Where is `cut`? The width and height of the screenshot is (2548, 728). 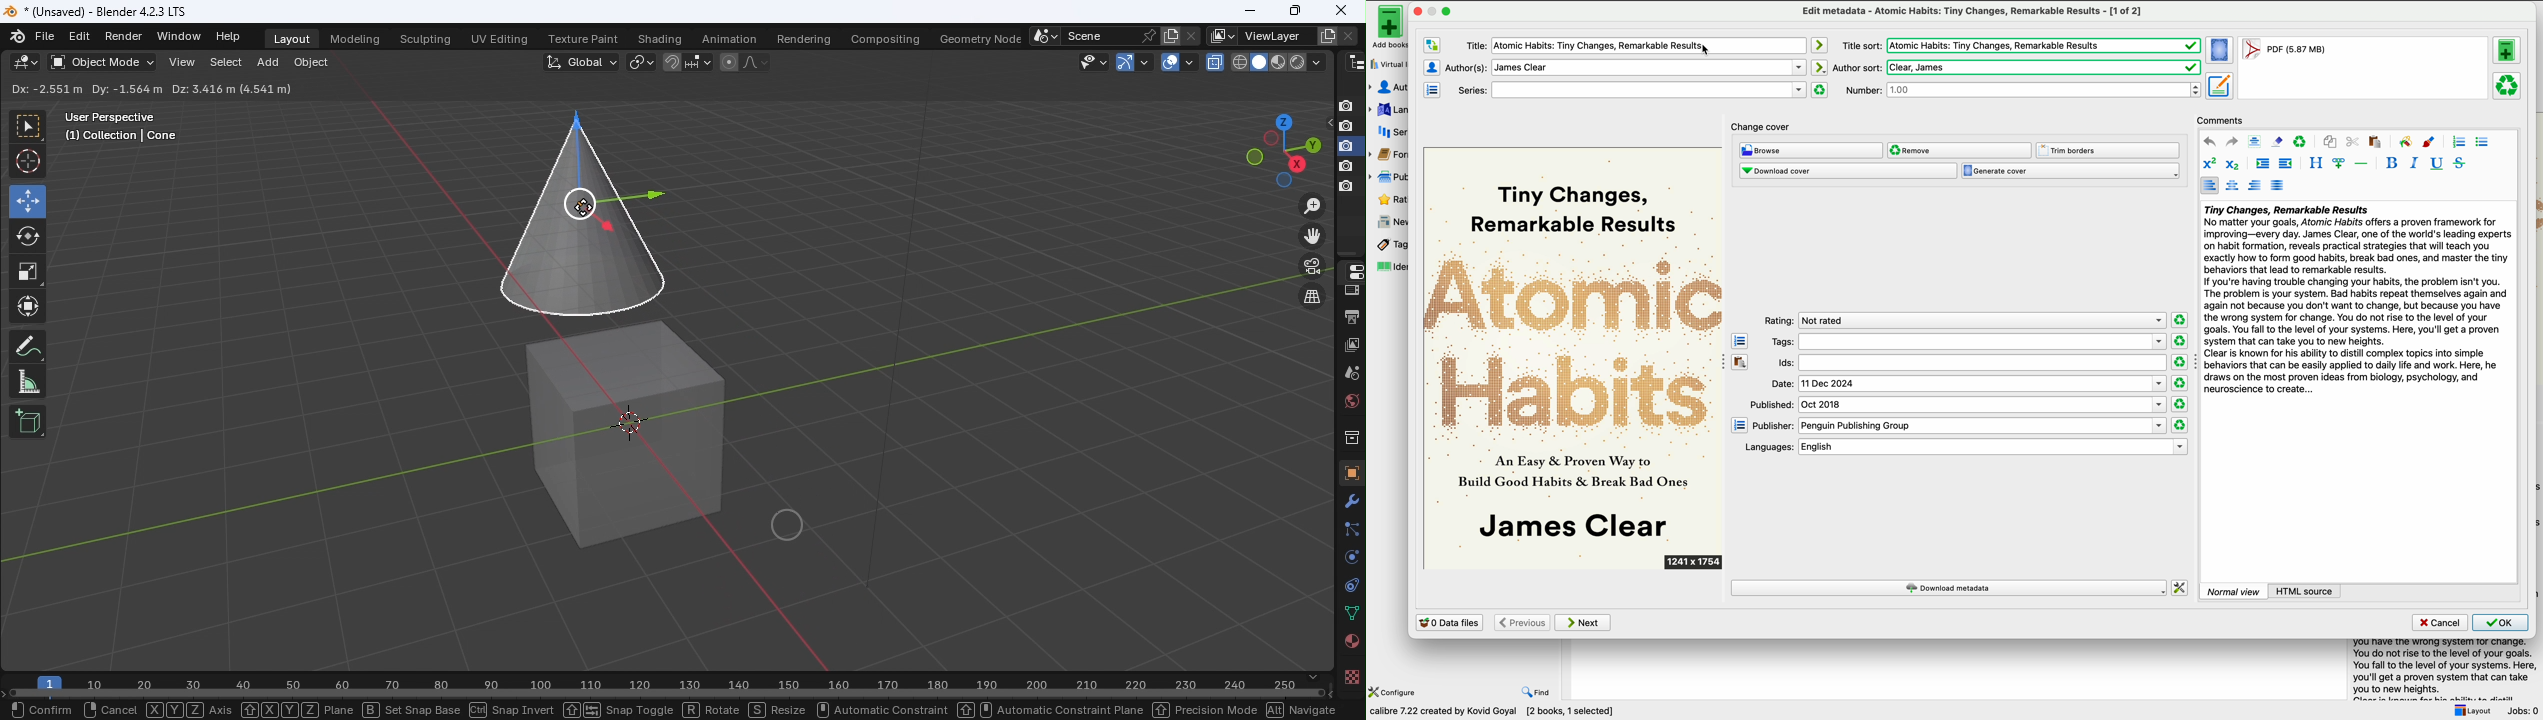
cut is located at coordinates (2353, 142).